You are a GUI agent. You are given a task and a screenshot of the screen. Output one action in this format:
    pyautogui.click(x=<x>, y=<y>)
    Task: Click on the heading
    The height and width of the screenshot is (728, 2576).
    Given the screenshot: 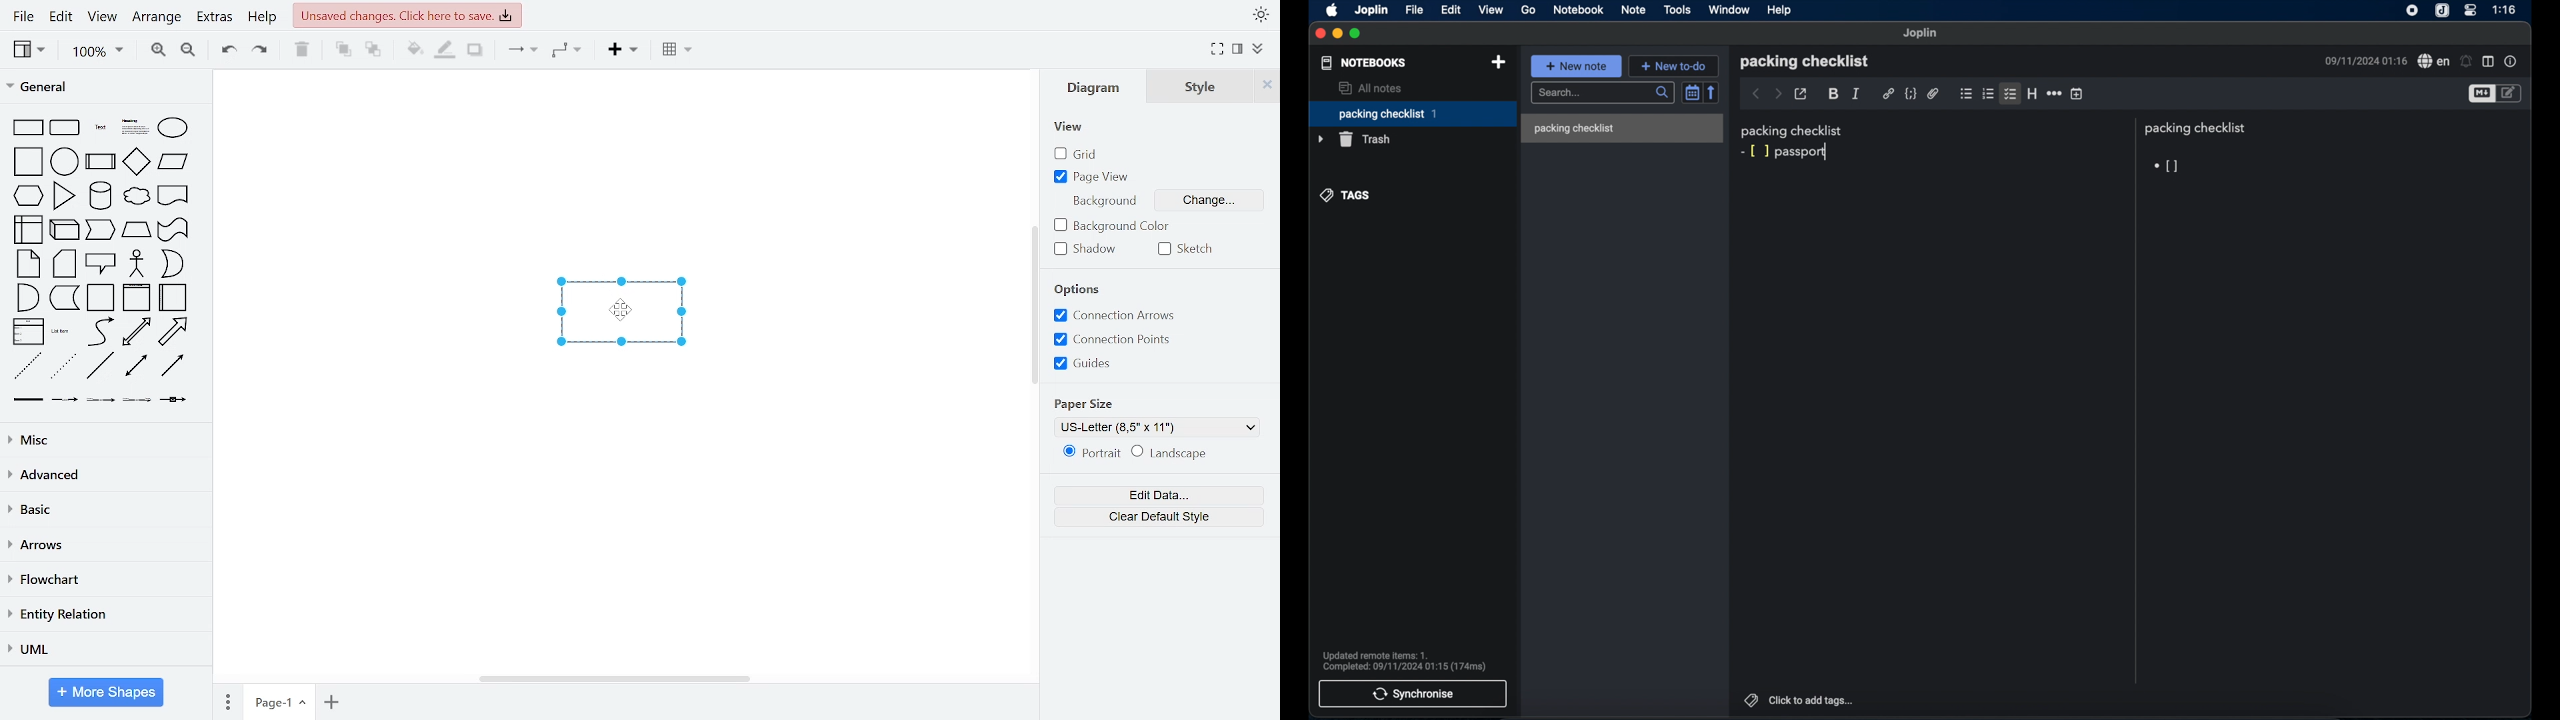 What is the action you would take?
    pyautogui.click(x=2032, y=93)
    